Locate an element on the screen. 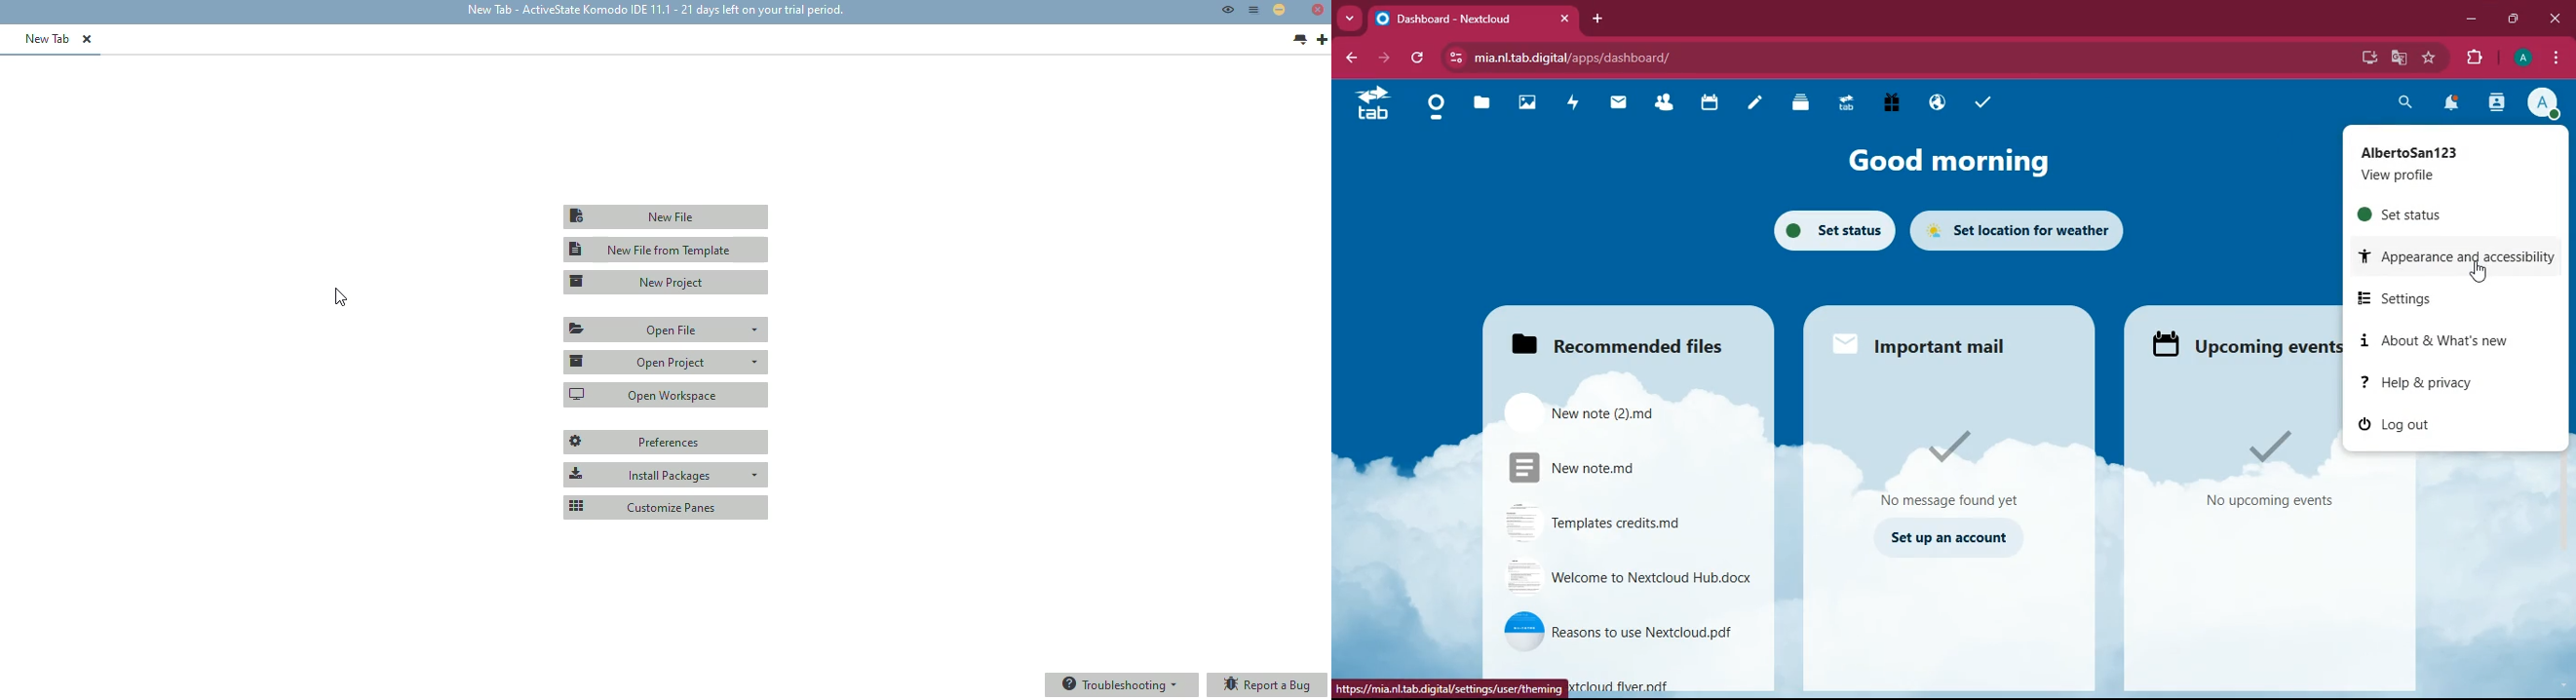  mail is located at coordinates (1929, 344).